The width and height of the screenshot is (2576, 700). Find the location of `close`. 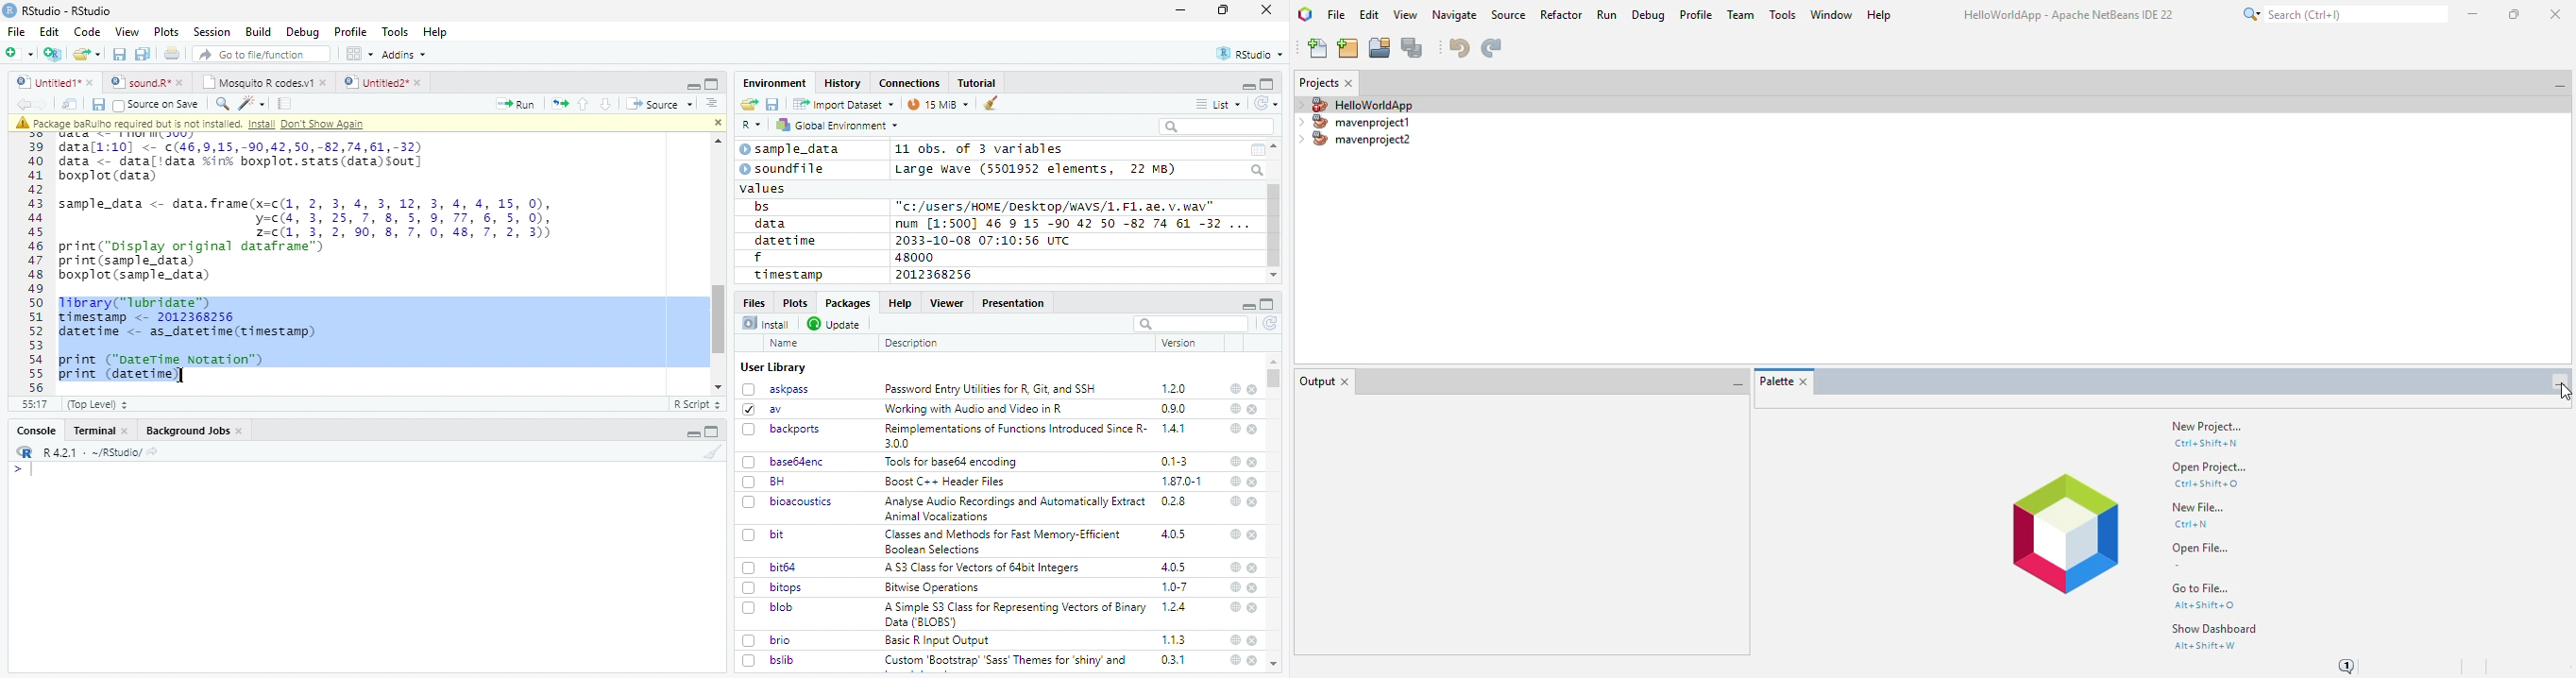

close is located at coordinates (1253, 410).